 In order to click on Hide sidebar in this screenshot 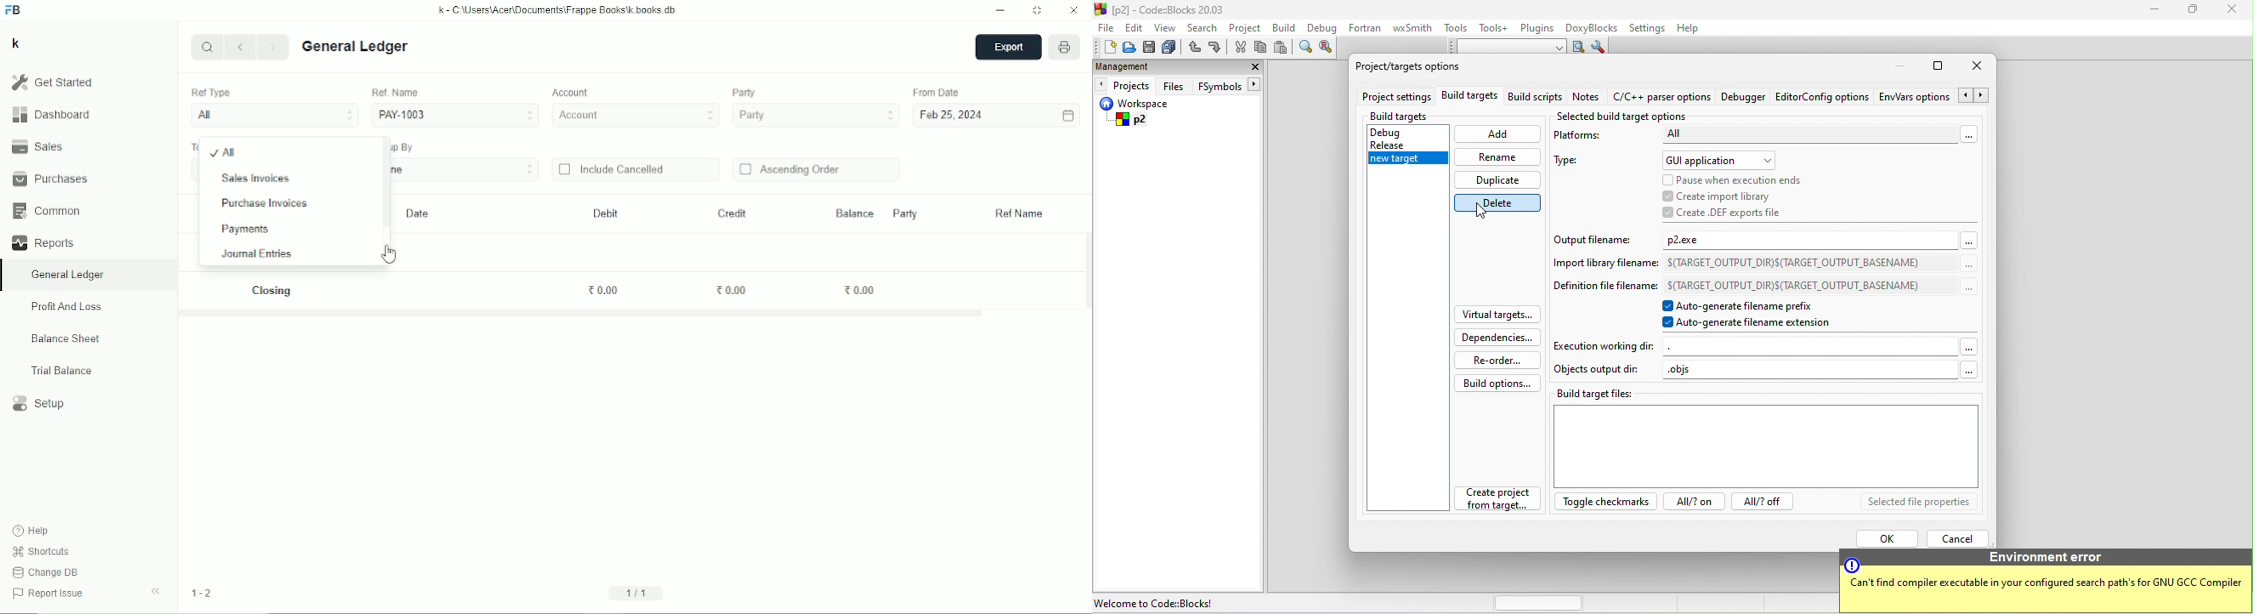, I will do `click(156, 592)`.